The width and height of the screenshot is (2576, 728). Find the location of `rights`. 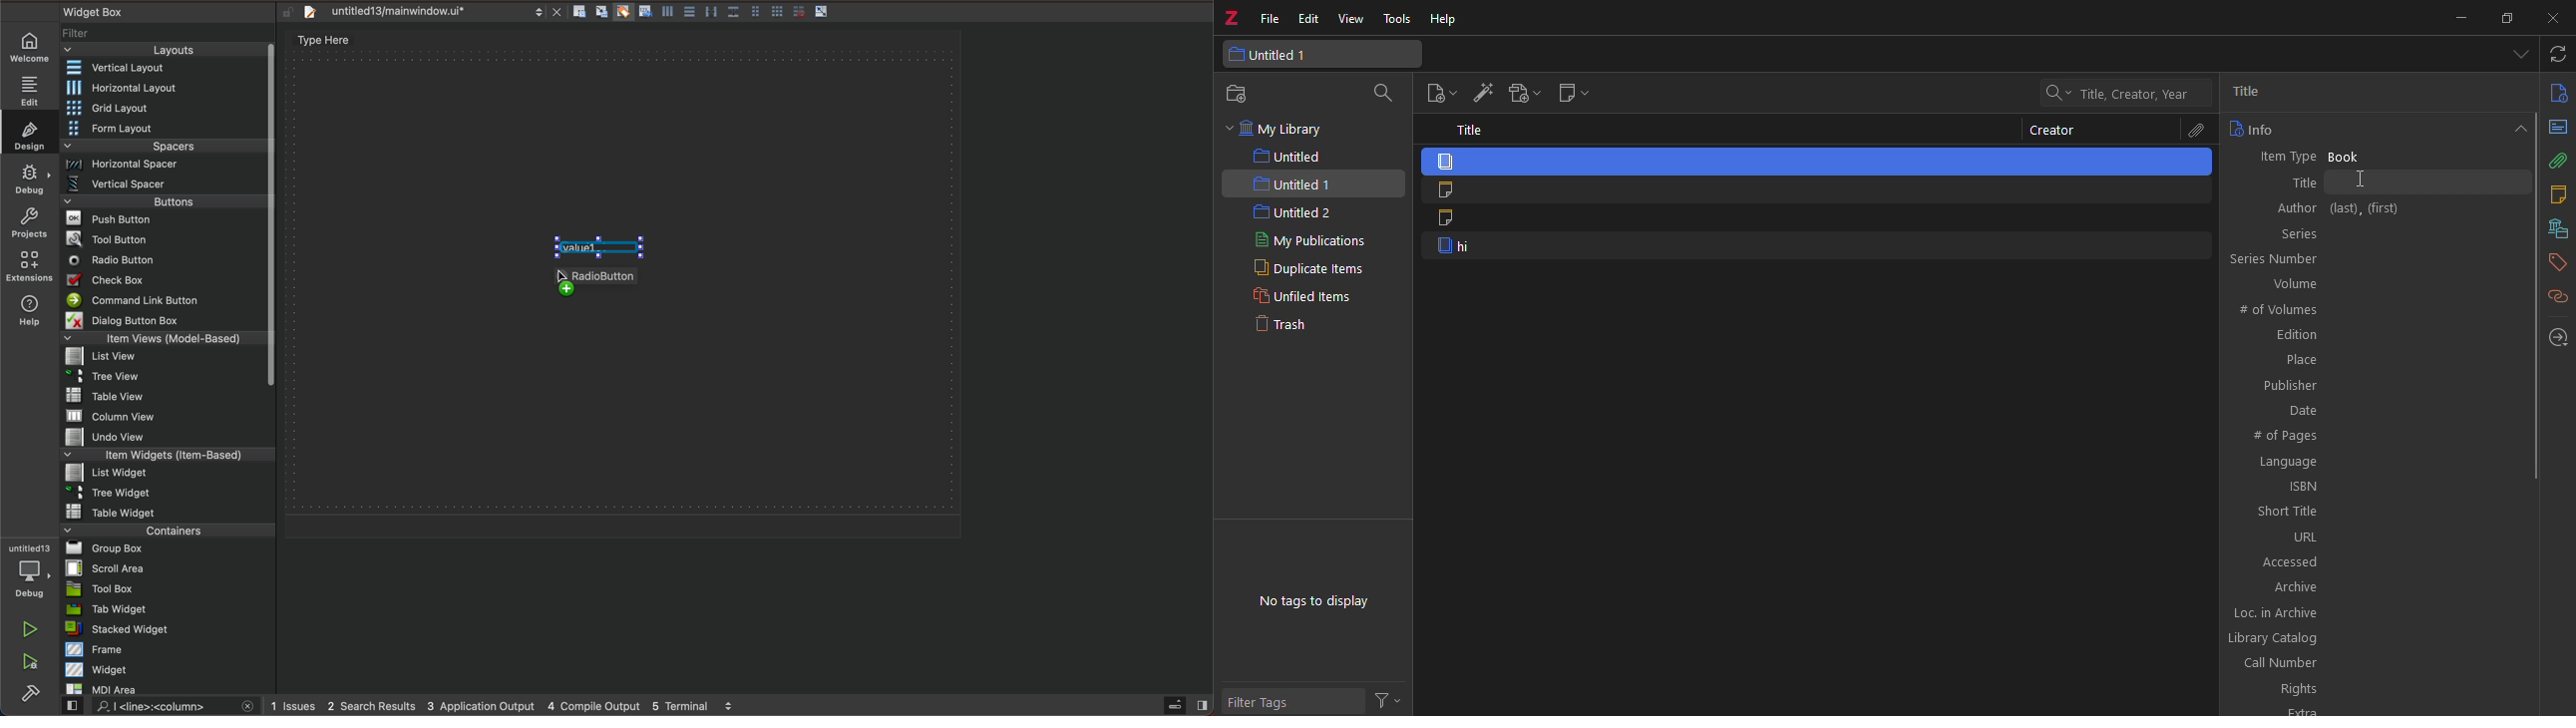

rights is located at coordinates (2375, 688).